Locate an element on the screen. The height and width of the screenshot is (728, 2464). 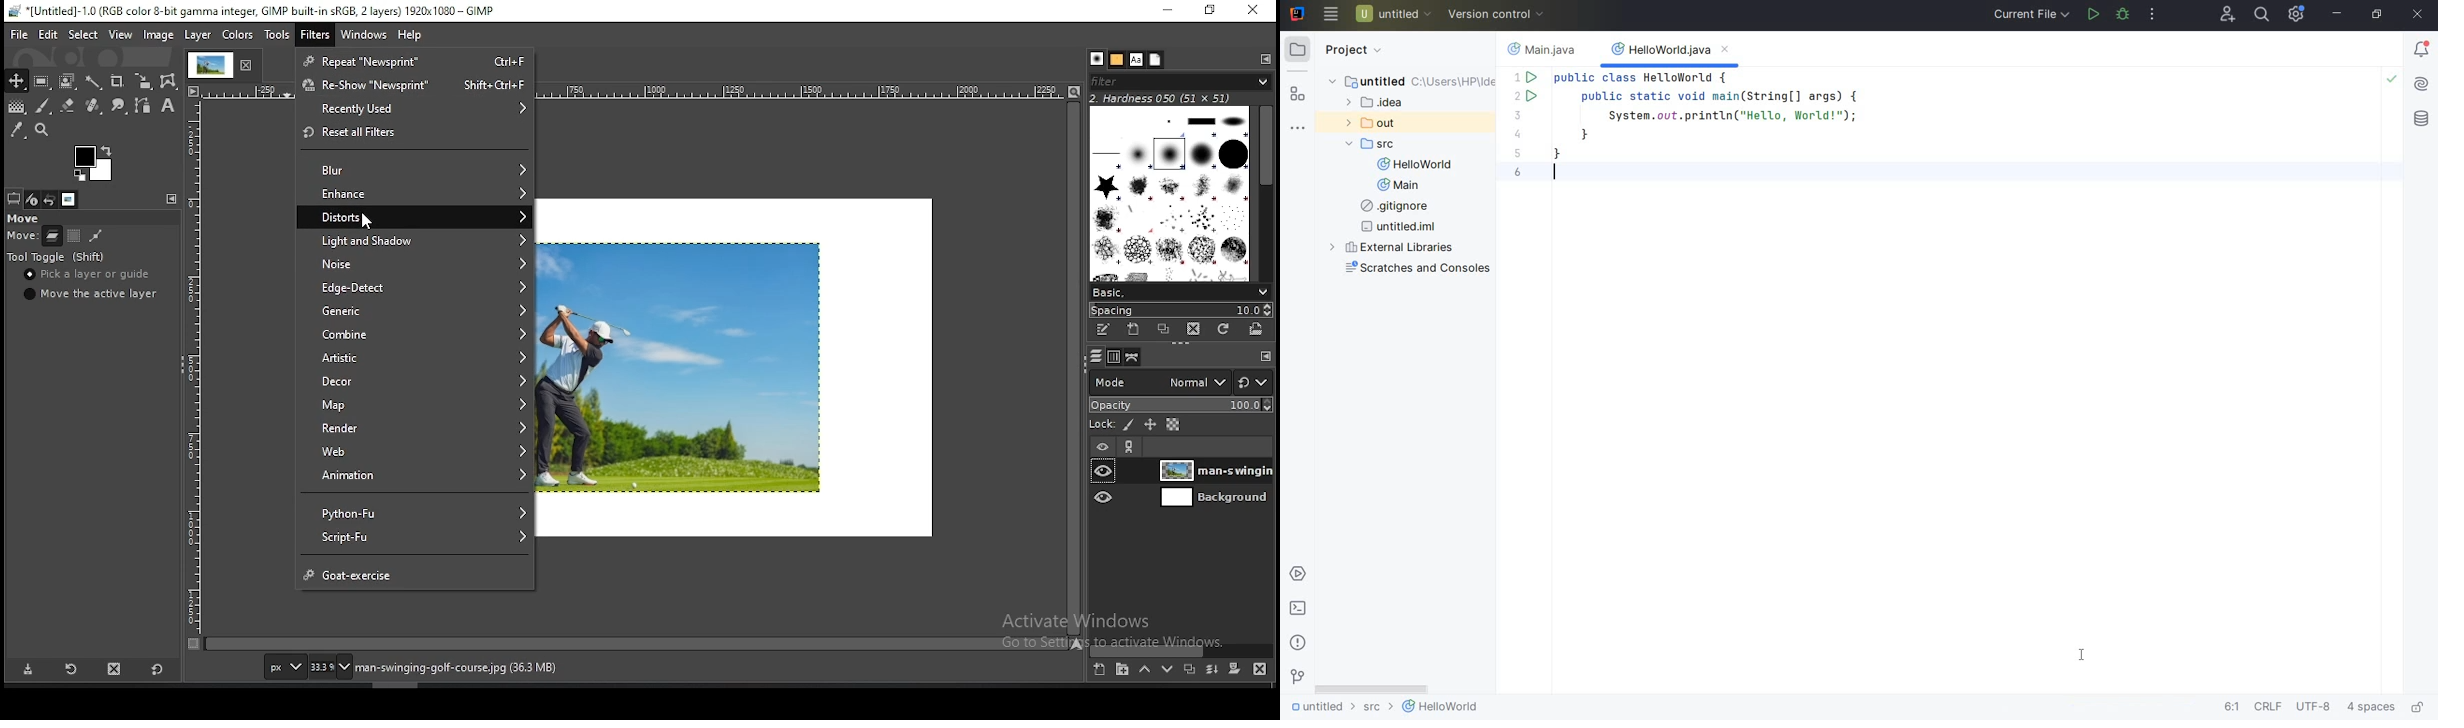
scroll bar is located at coordinates (637, 645).